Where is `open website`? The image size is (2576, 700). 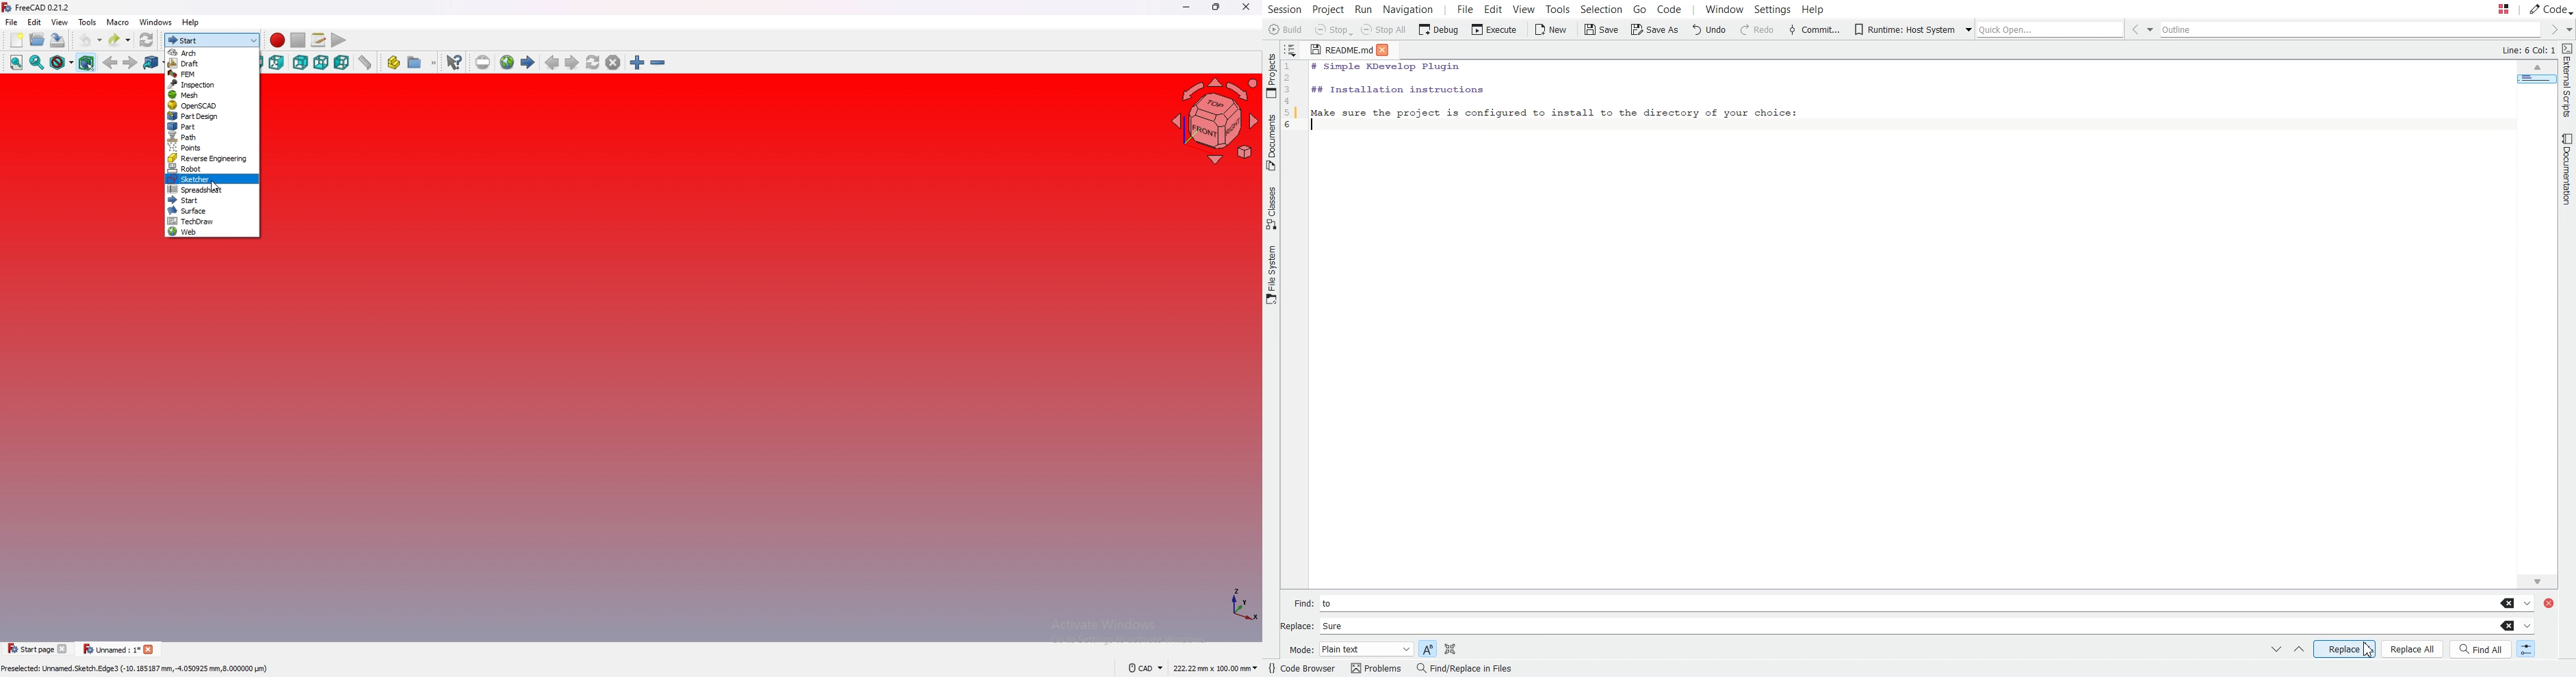
open website is located at coordinates (508, 62).